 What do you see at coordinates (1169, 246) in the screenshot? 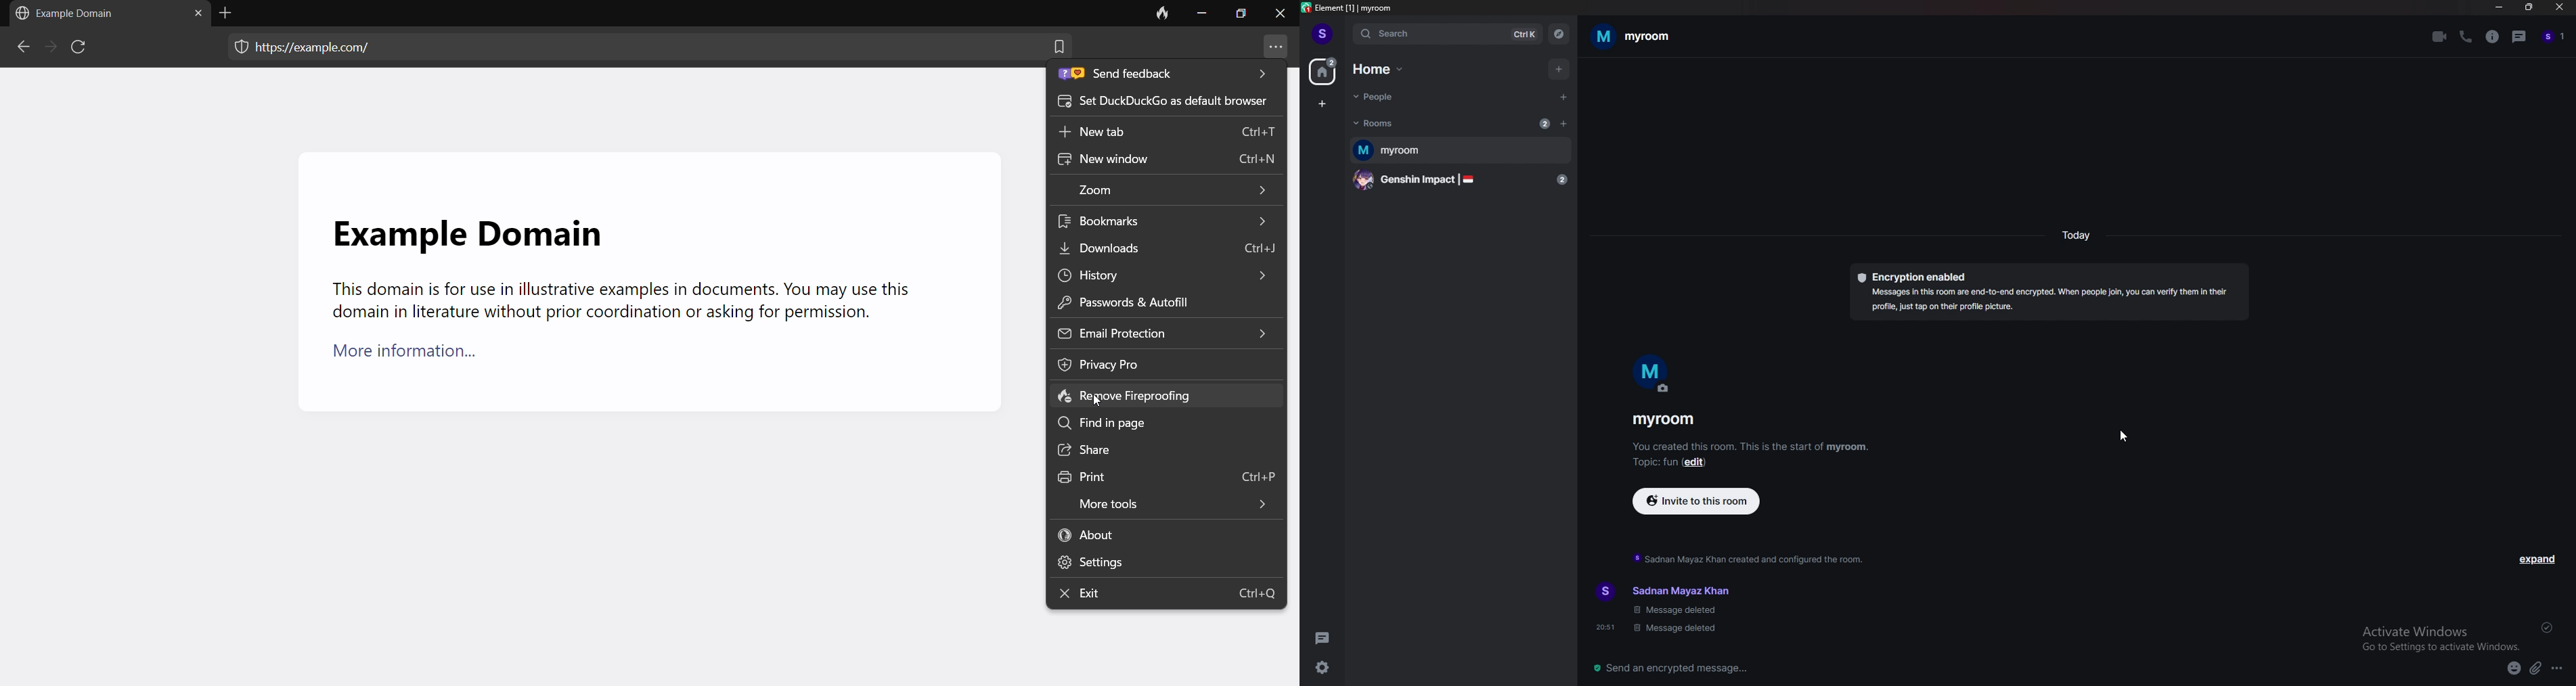
I see `downloads` at bounding box center [1169, 246].